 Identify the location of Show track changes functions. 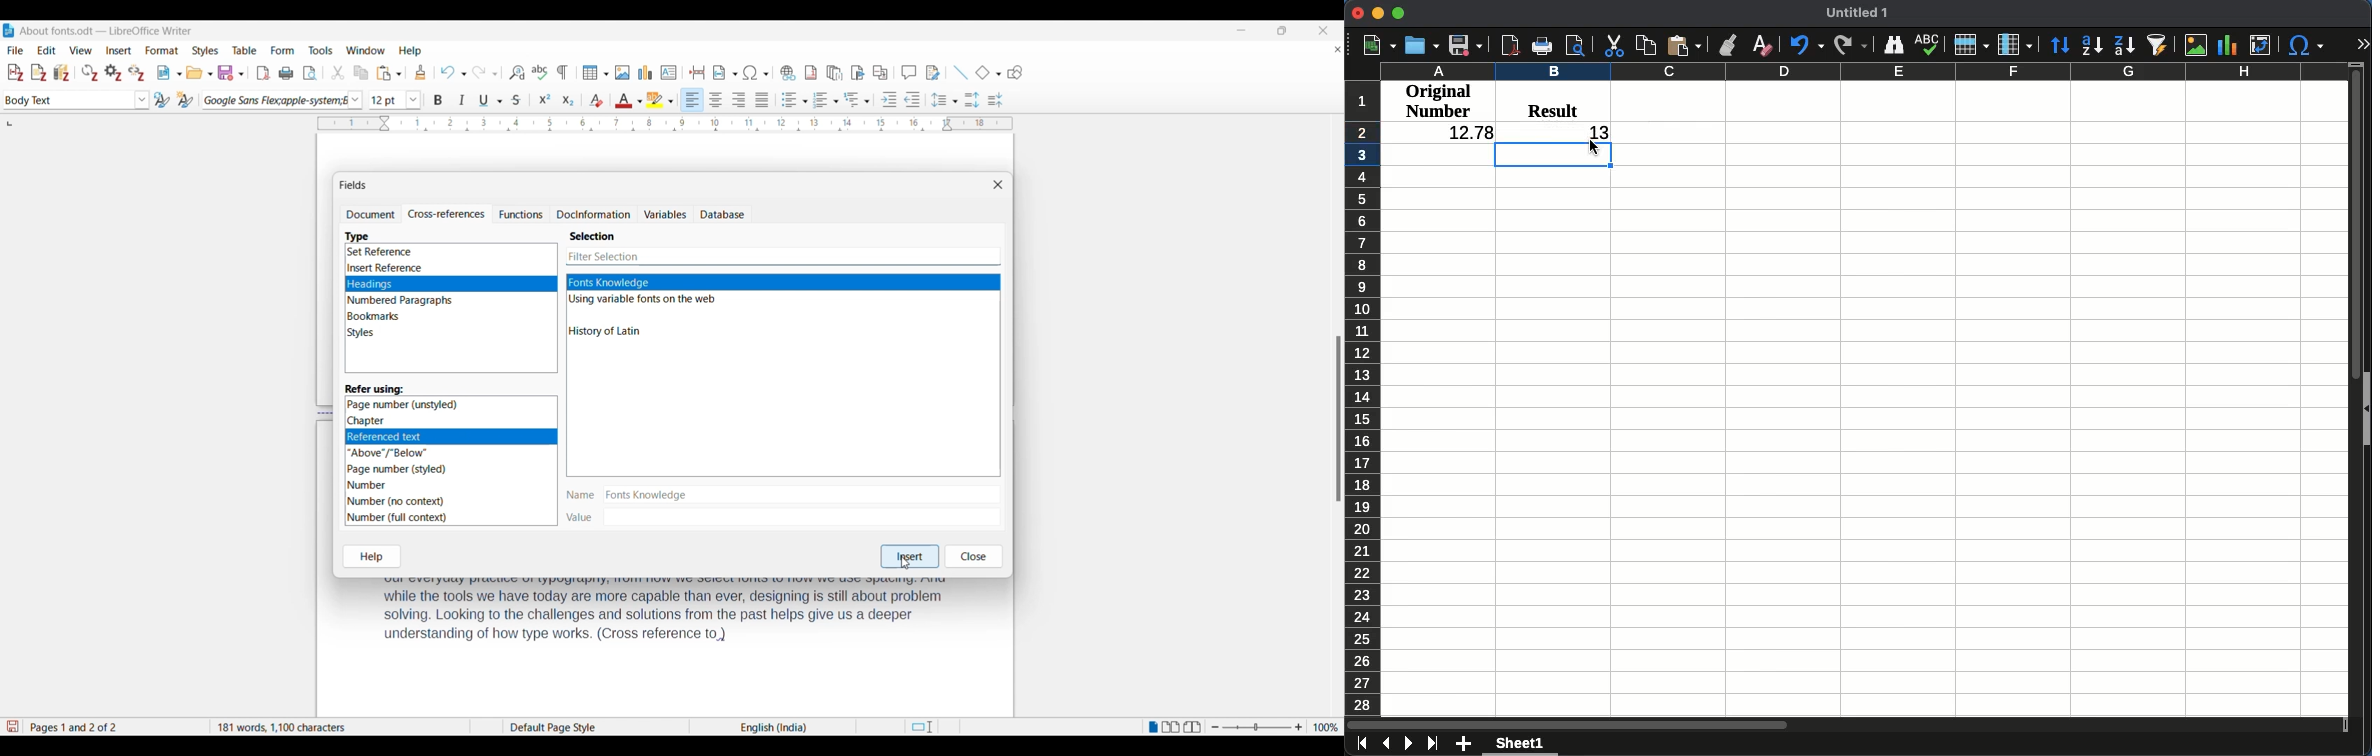
(932, 73).